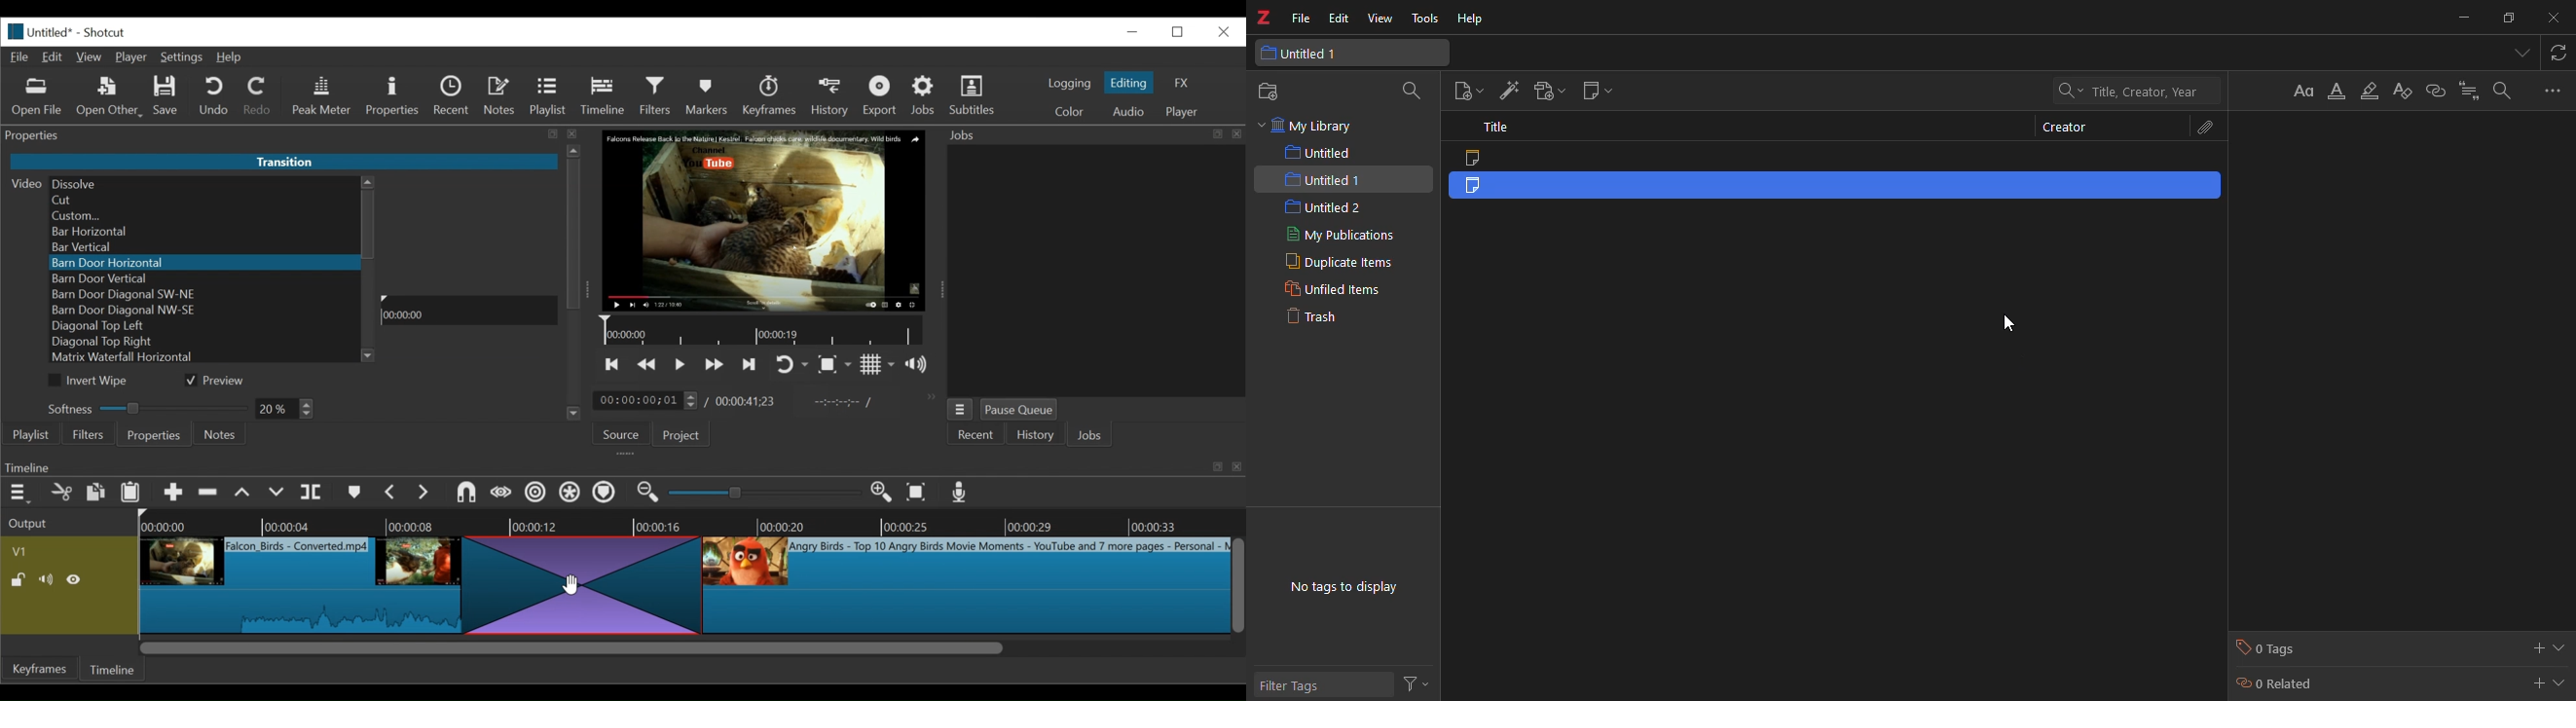  Describe the element at coordinates (469, 337) in the screenshot. I see `Play` at that location.